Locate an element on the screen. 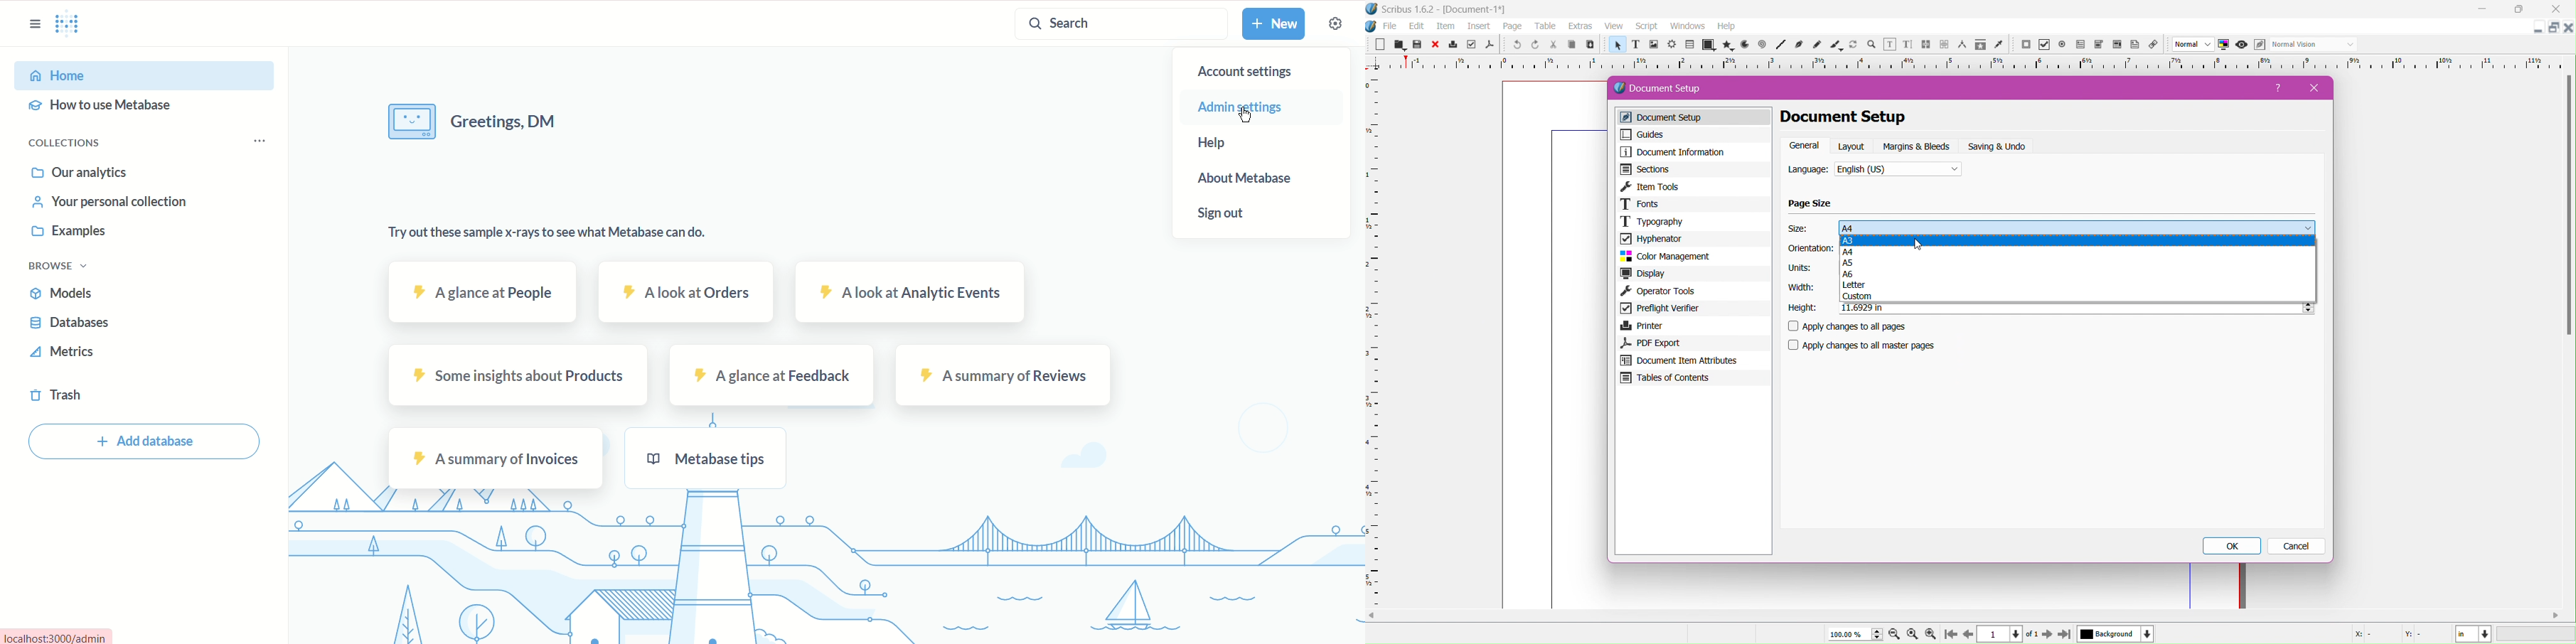 This screenshot has height=644, width=2576. text annotations is located at coordinates (2138, 45).